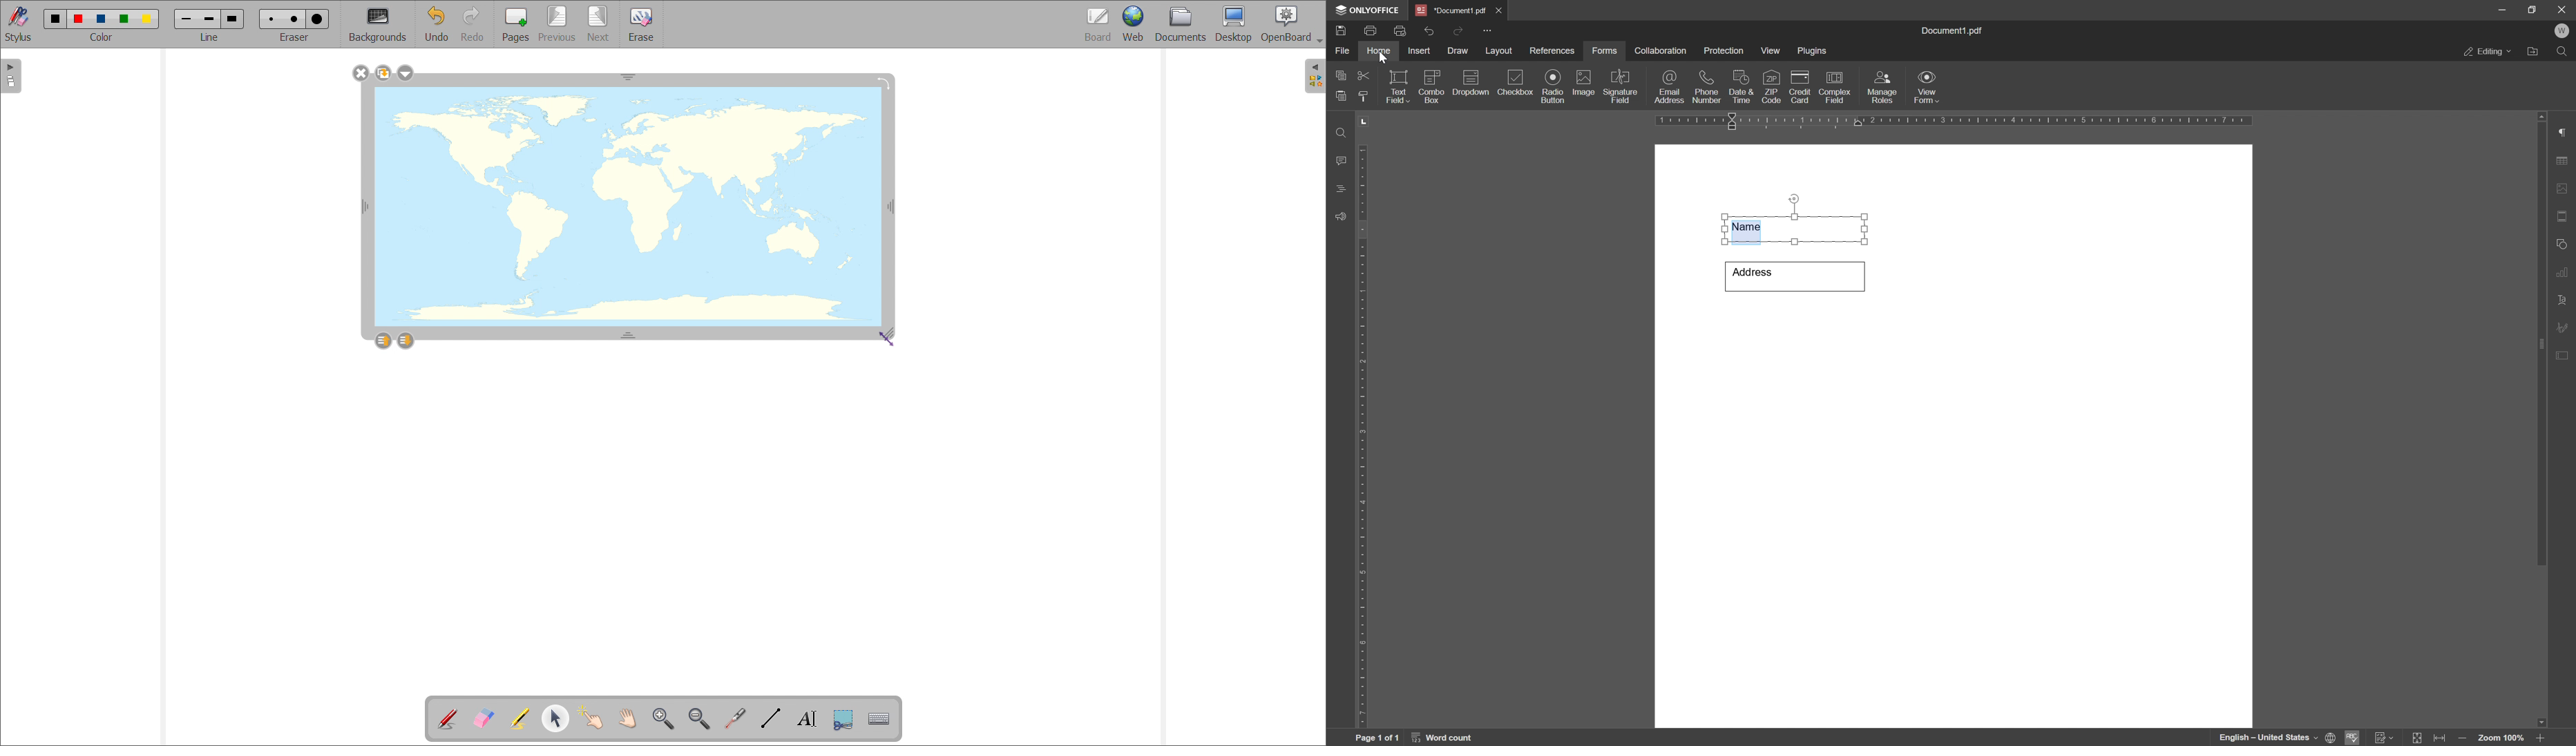 This screenshot has width=2576, height=756. Describe the element at coordinates (1959, 122) in the screenshot. I see `ruler` at that location.